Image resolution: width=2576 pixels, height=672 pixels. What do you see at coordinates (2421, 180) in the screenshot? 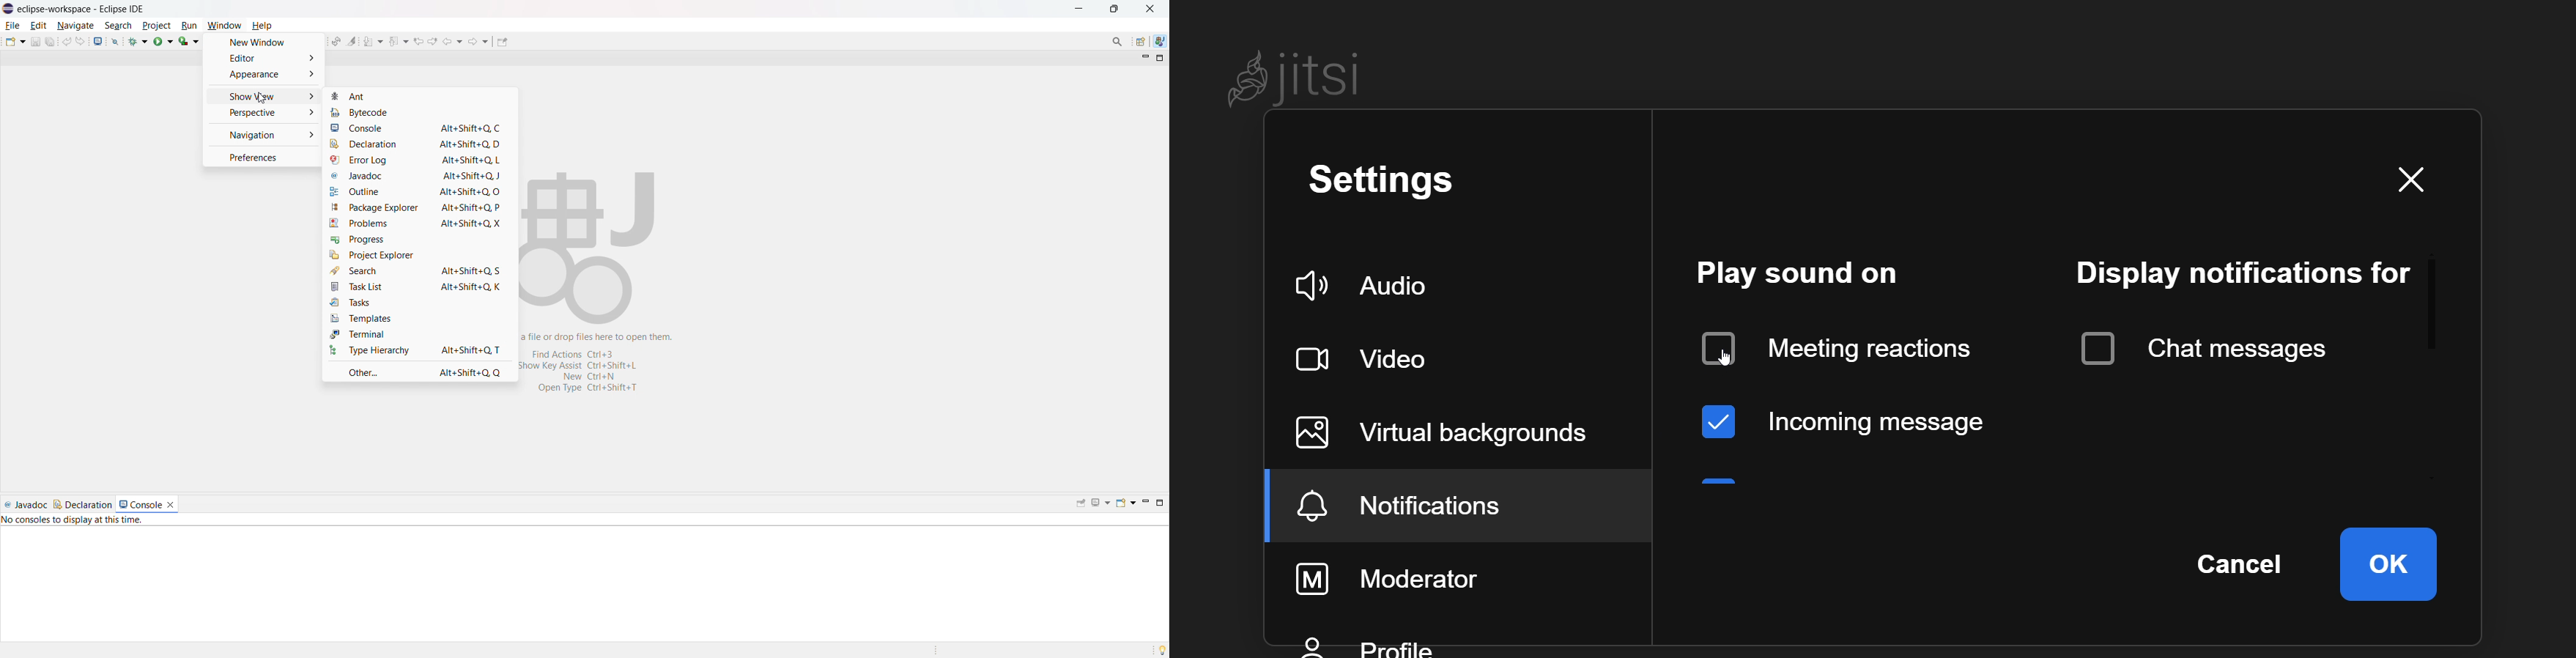
I see `close dialog` at bounding box center [2421, 180].